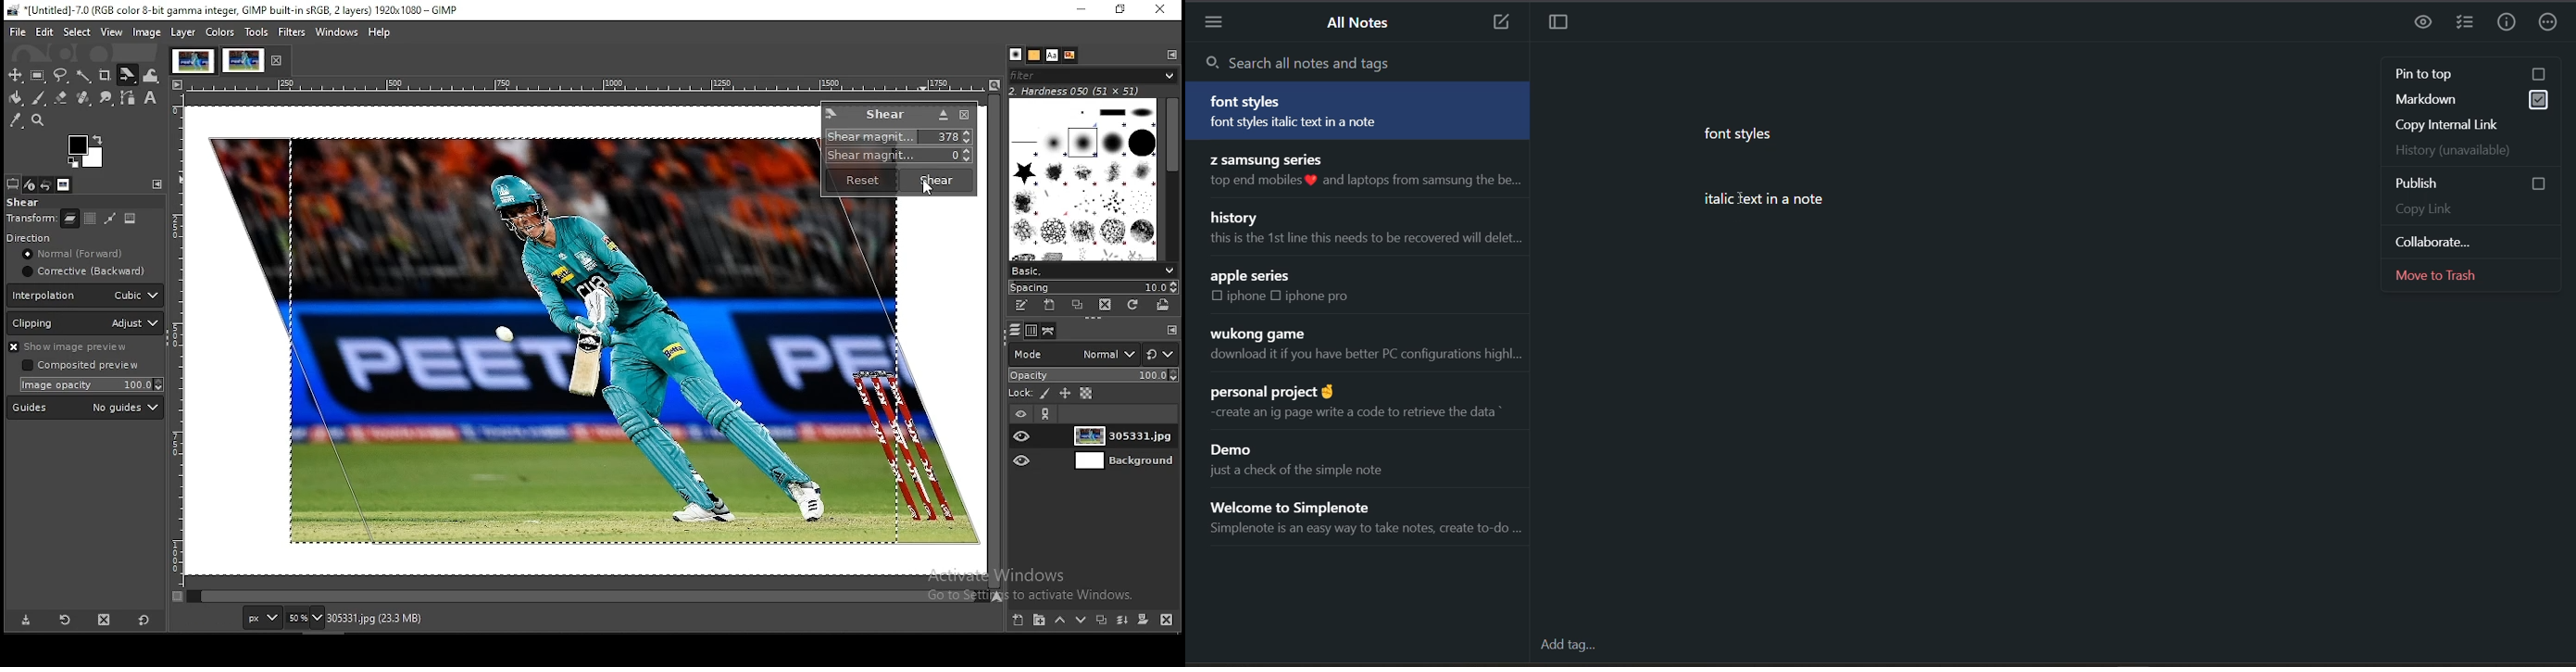  Describe the element at coordinates (2469, 207) in the screenshot. I see `copy link` at that location.